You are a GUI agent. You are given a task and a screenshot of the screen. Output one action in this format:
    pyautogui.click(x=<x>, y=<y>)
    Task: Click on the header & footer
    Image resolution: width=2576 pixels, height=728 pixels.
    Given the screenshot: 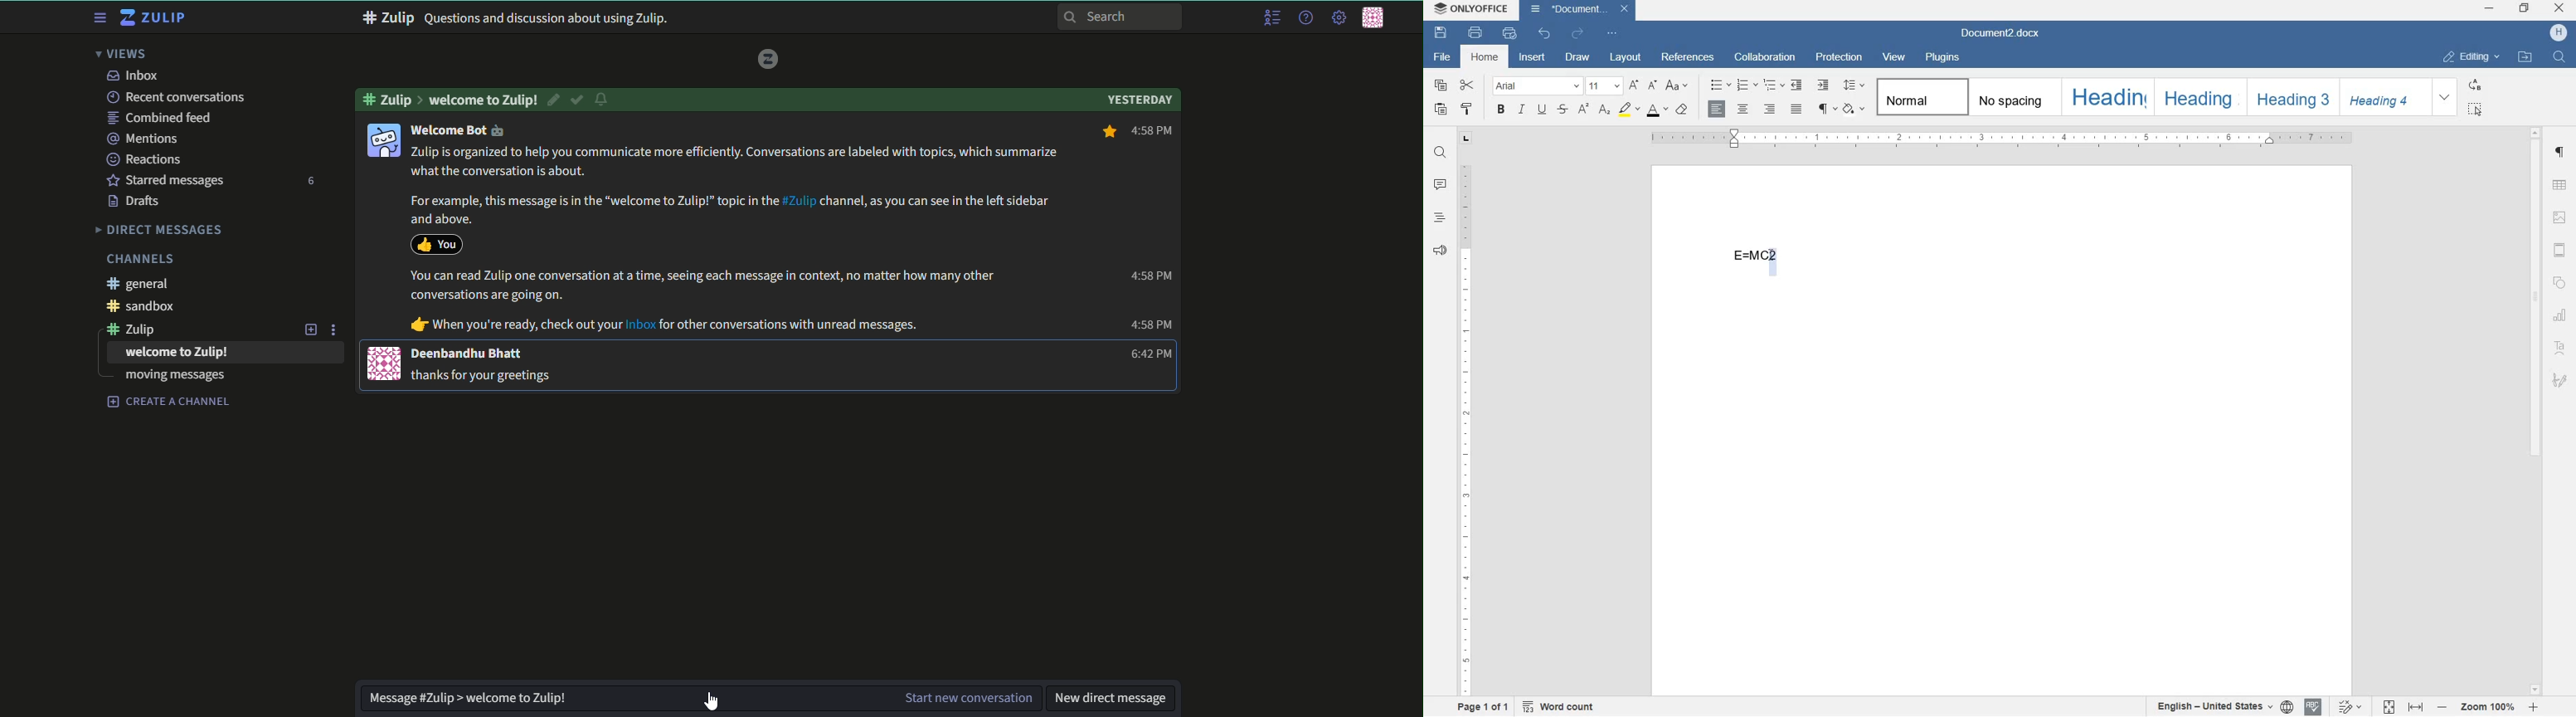 What is the action you would take?
    pyautogui.click(x=2561, y=250)
    